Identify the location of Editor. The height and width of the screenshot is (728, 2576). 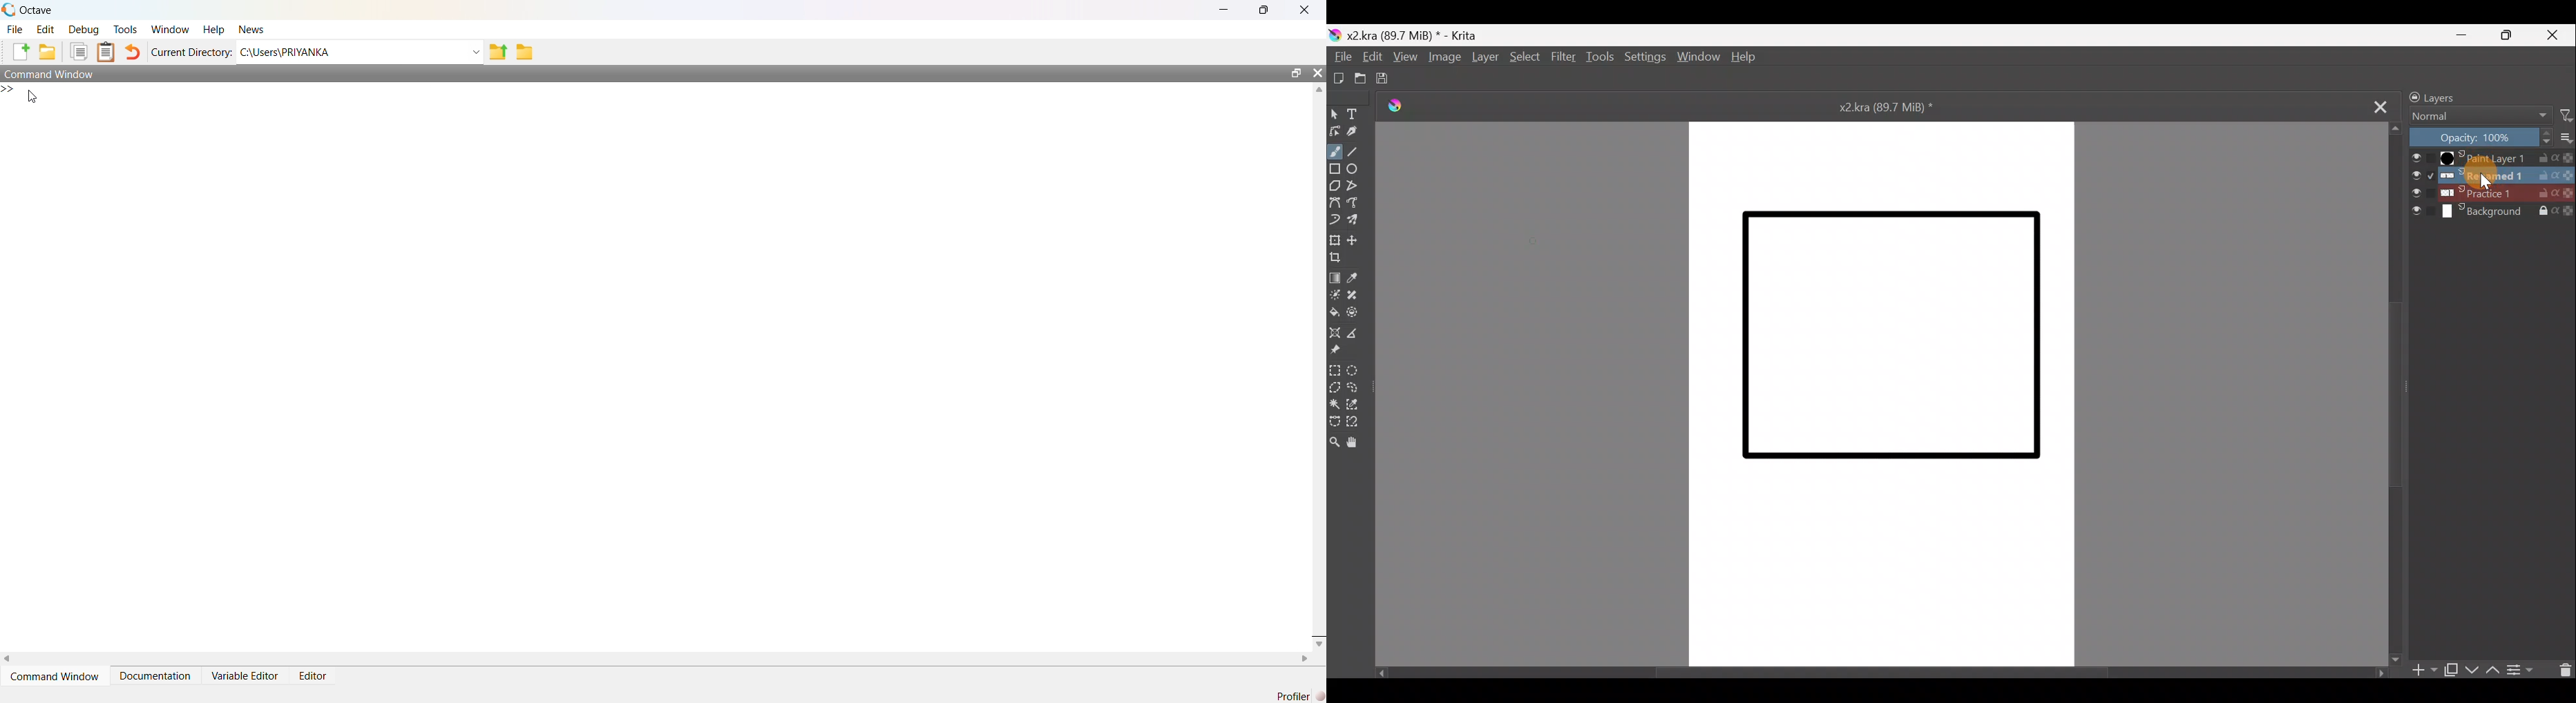
(314, 677).